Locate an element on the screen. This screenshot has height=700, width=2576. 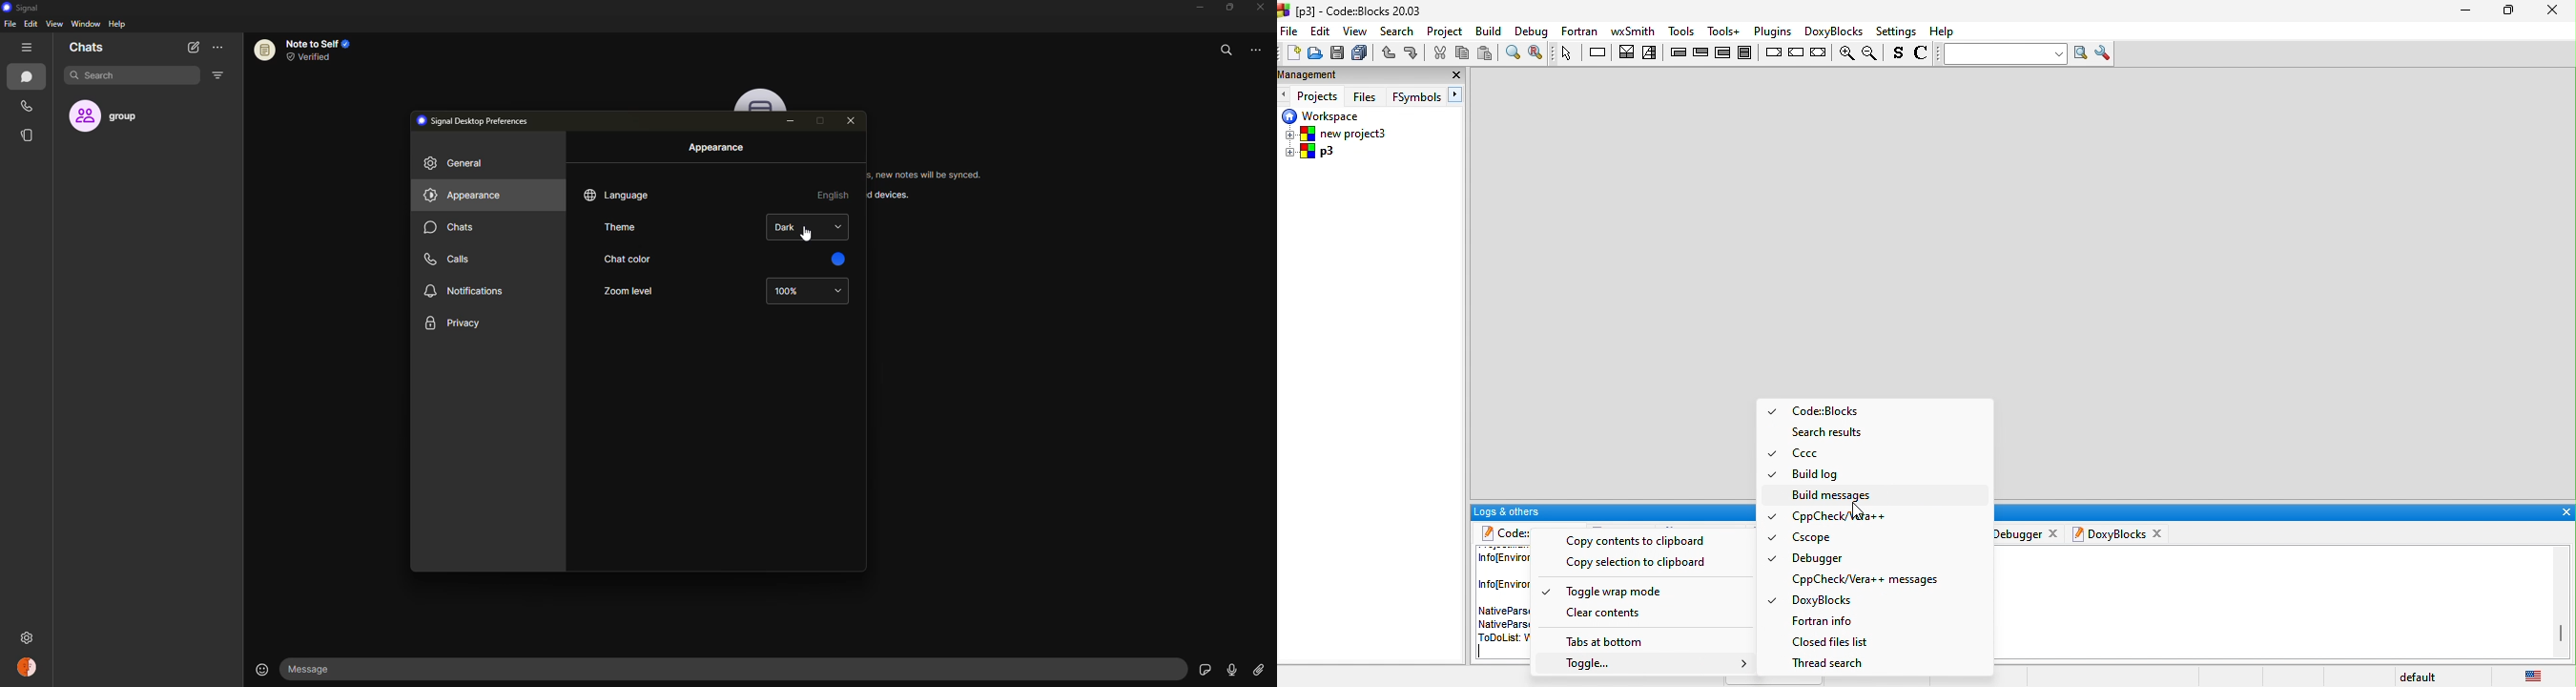
previous is located at coordinates (1286, 95).